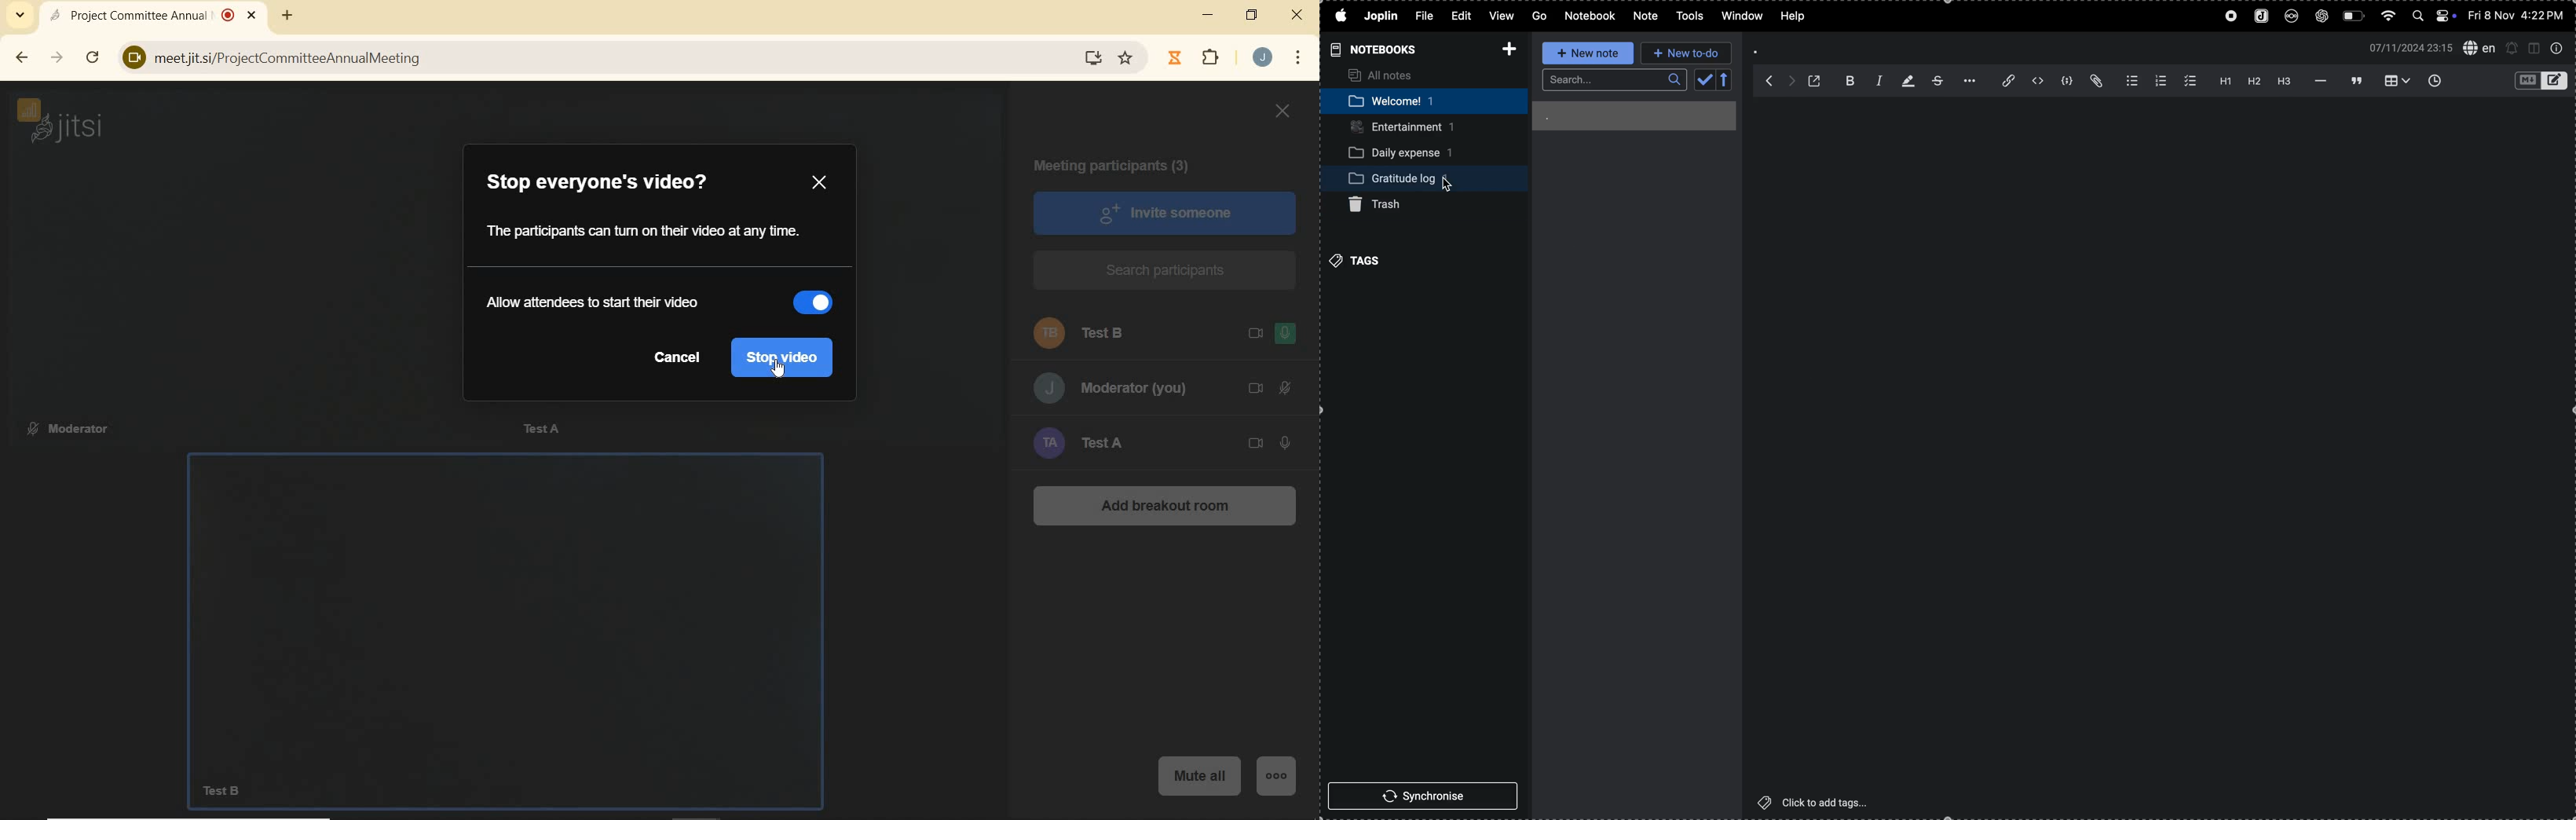 The image size is (2576, 840). What do you see at coordinates (1426, 796) in the screenshot?
I see `synchronise` at bounding box center [1426, 796].